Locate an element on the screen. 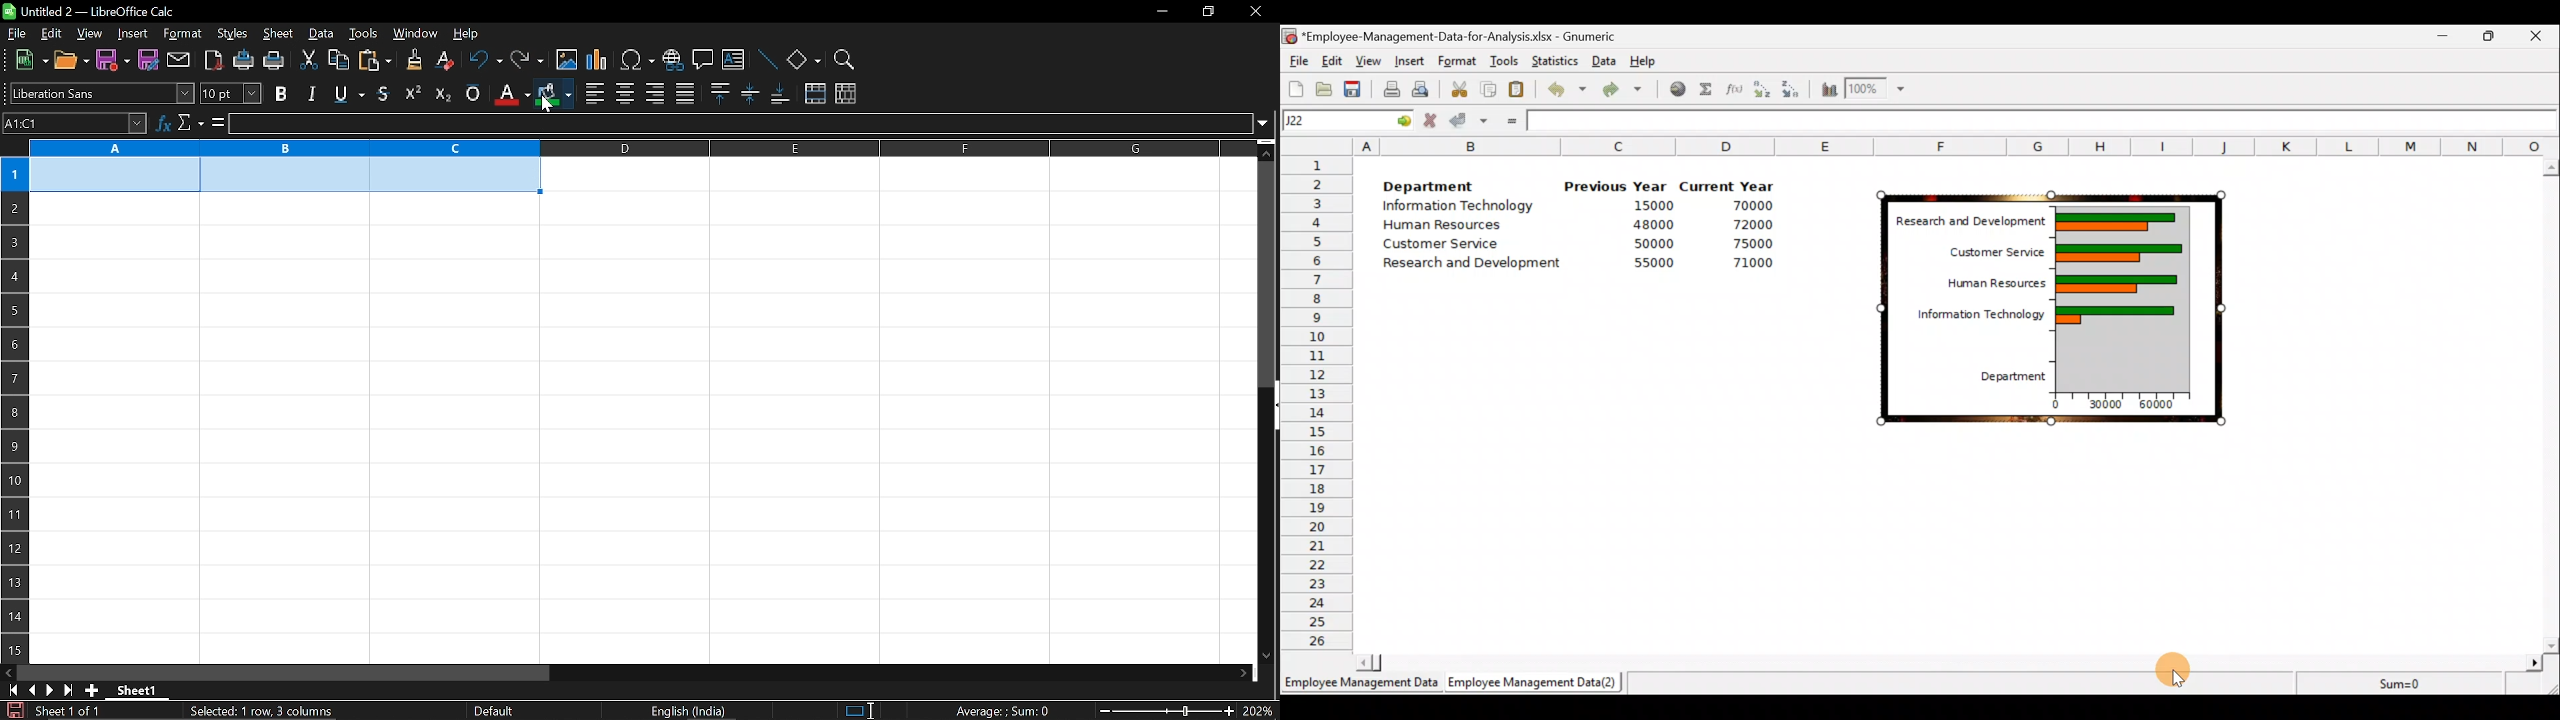 The image size is (2576, 728). 70000 is located at coordinates (1753, 205).